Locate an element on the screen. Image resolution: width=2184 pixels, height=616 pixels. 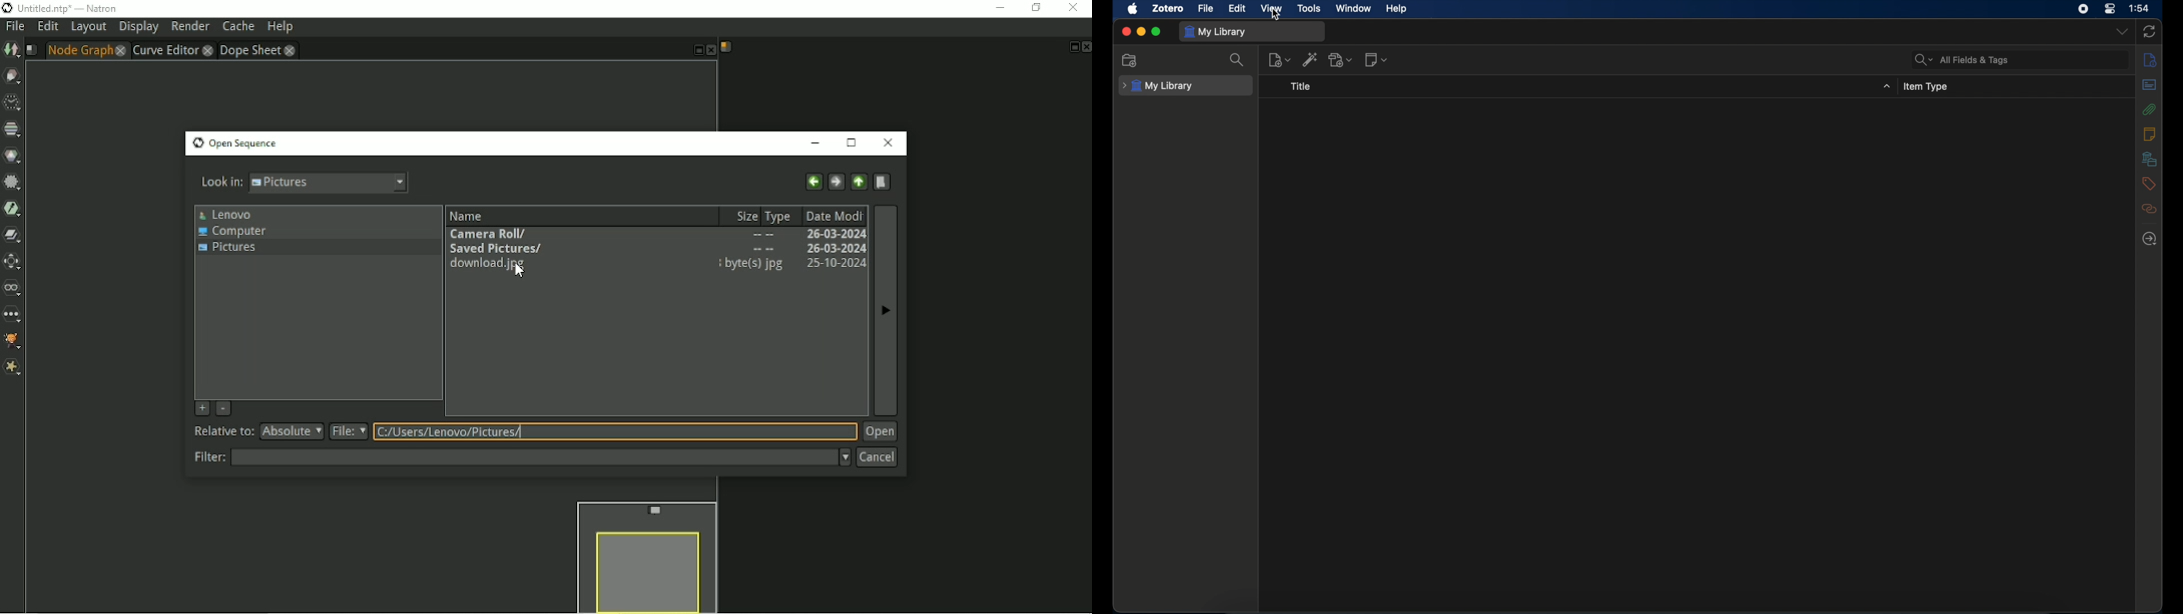
dropdown is located at coordinates (2122, 31).